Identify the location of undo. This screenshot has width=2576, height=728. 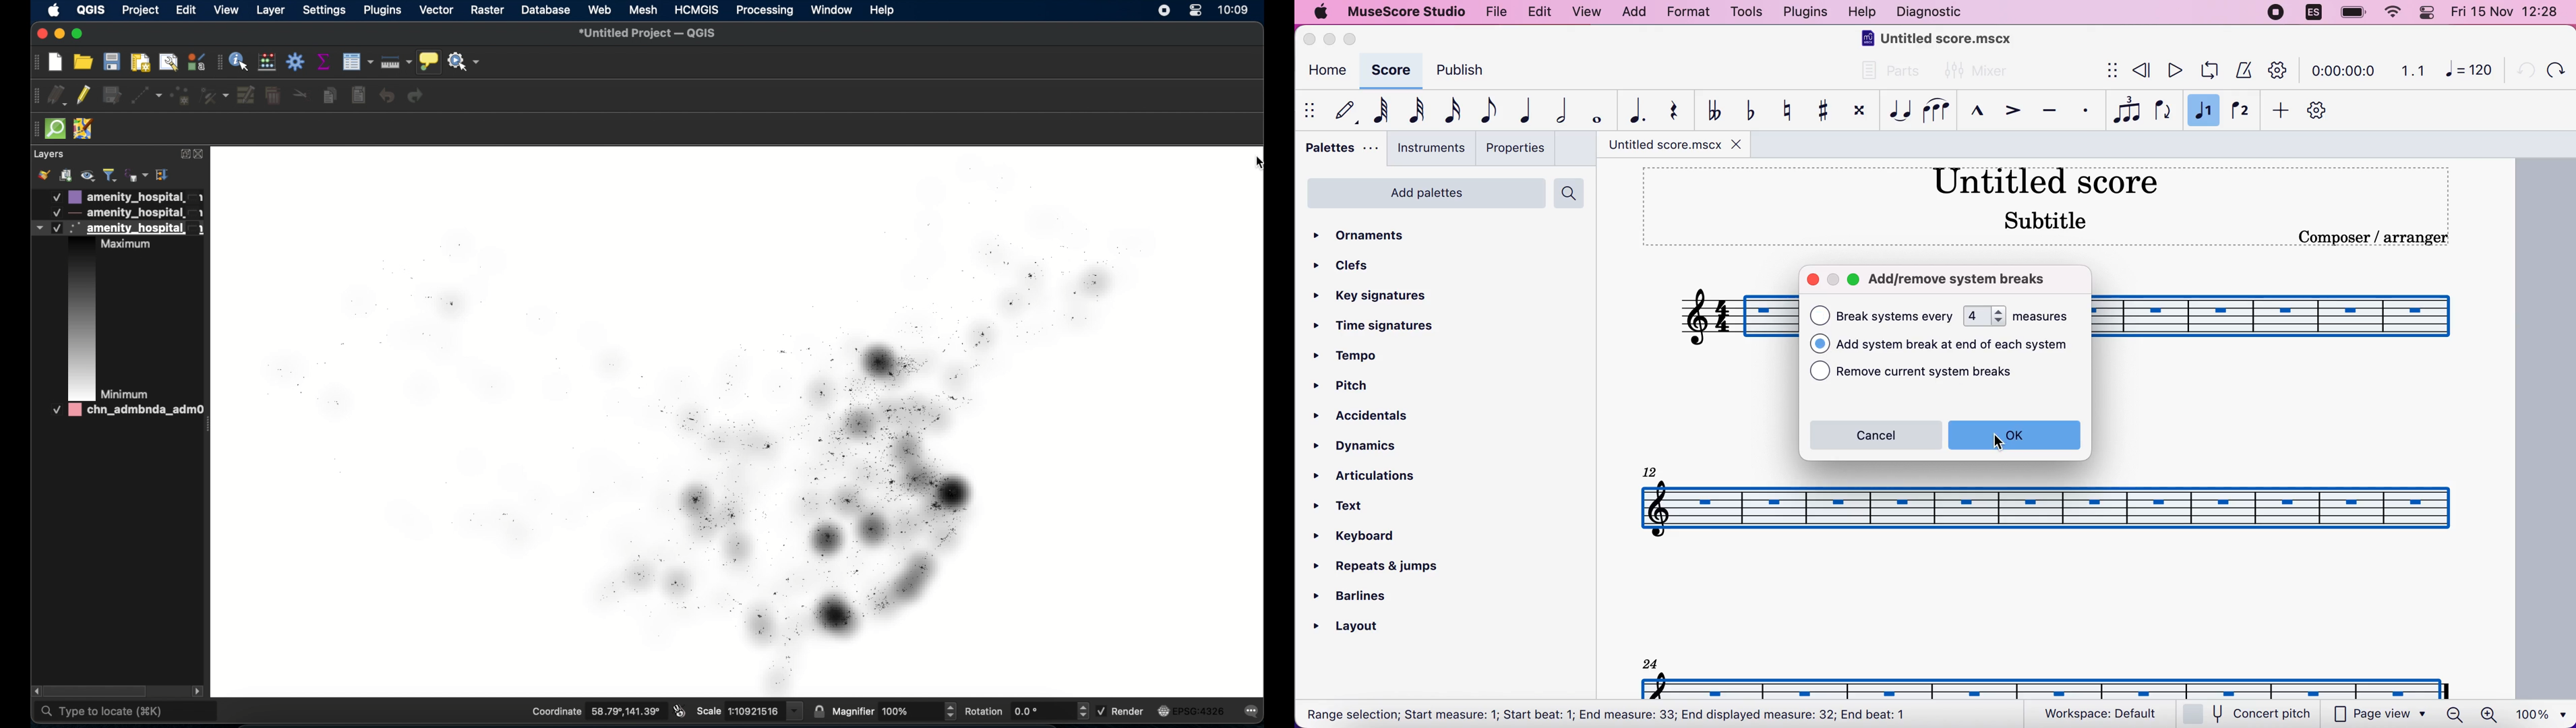
(2521, 69).